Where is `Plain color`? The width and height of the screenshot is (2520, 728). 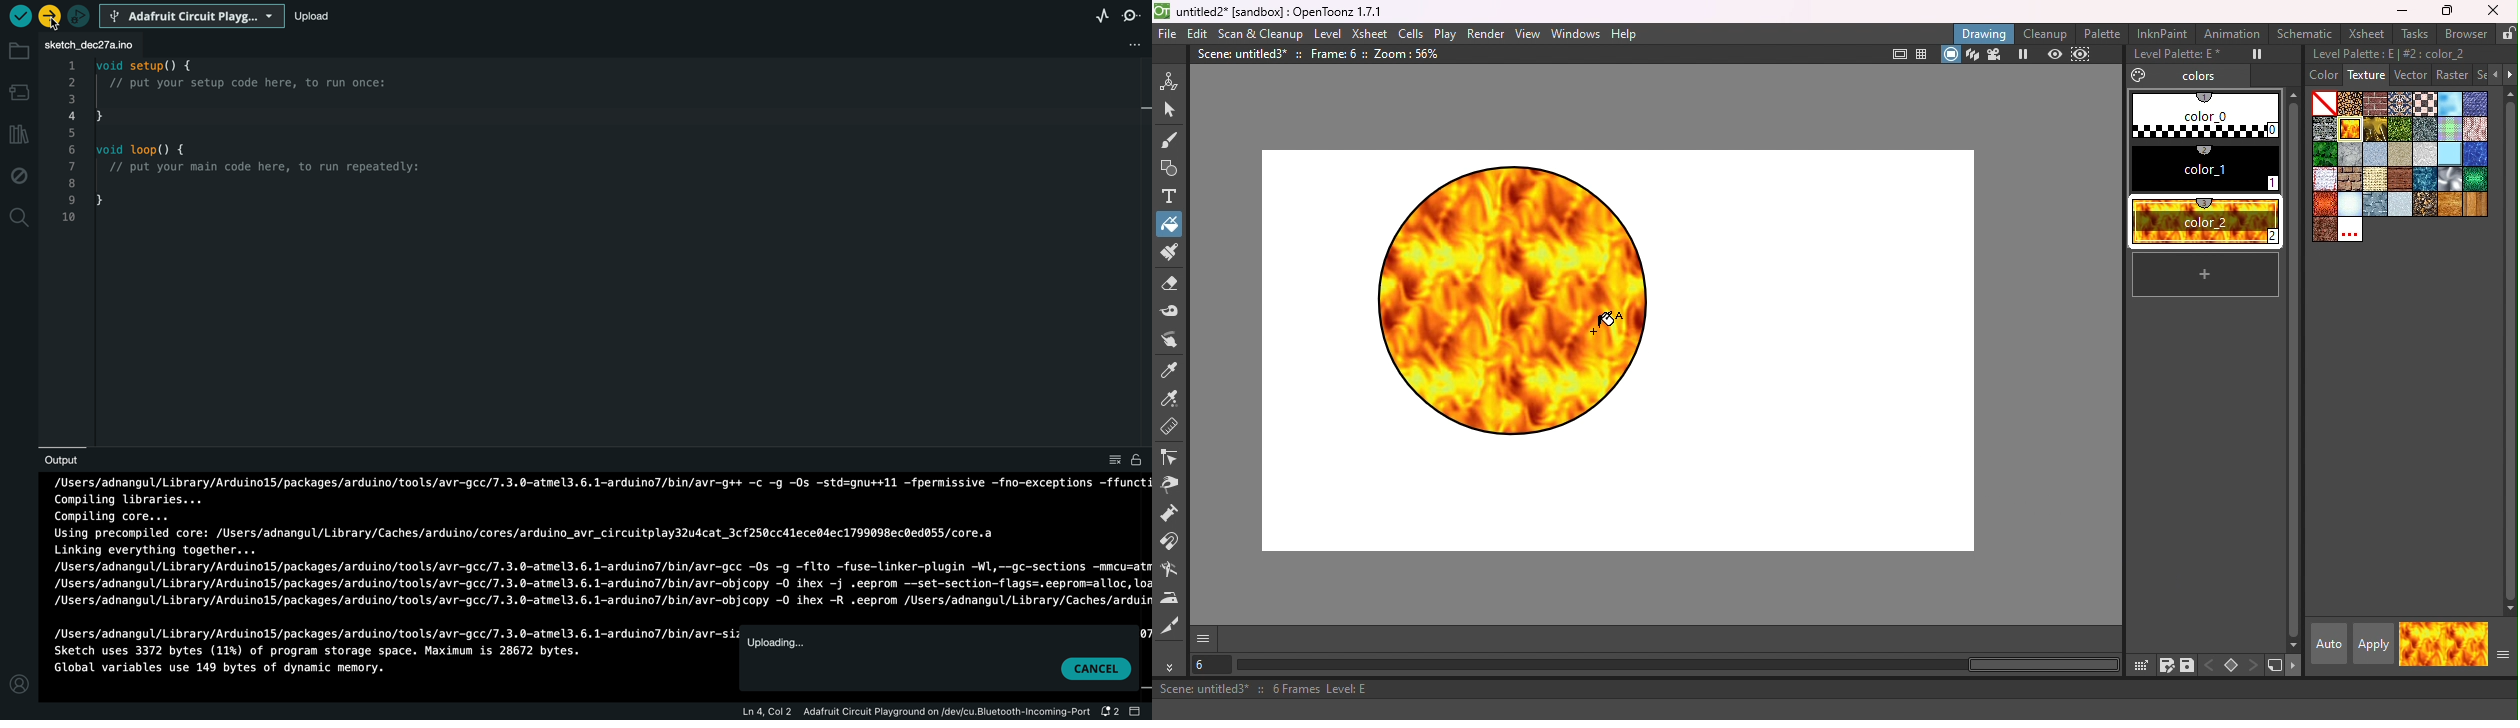 Plain color is located at coordinates (2324, 103).